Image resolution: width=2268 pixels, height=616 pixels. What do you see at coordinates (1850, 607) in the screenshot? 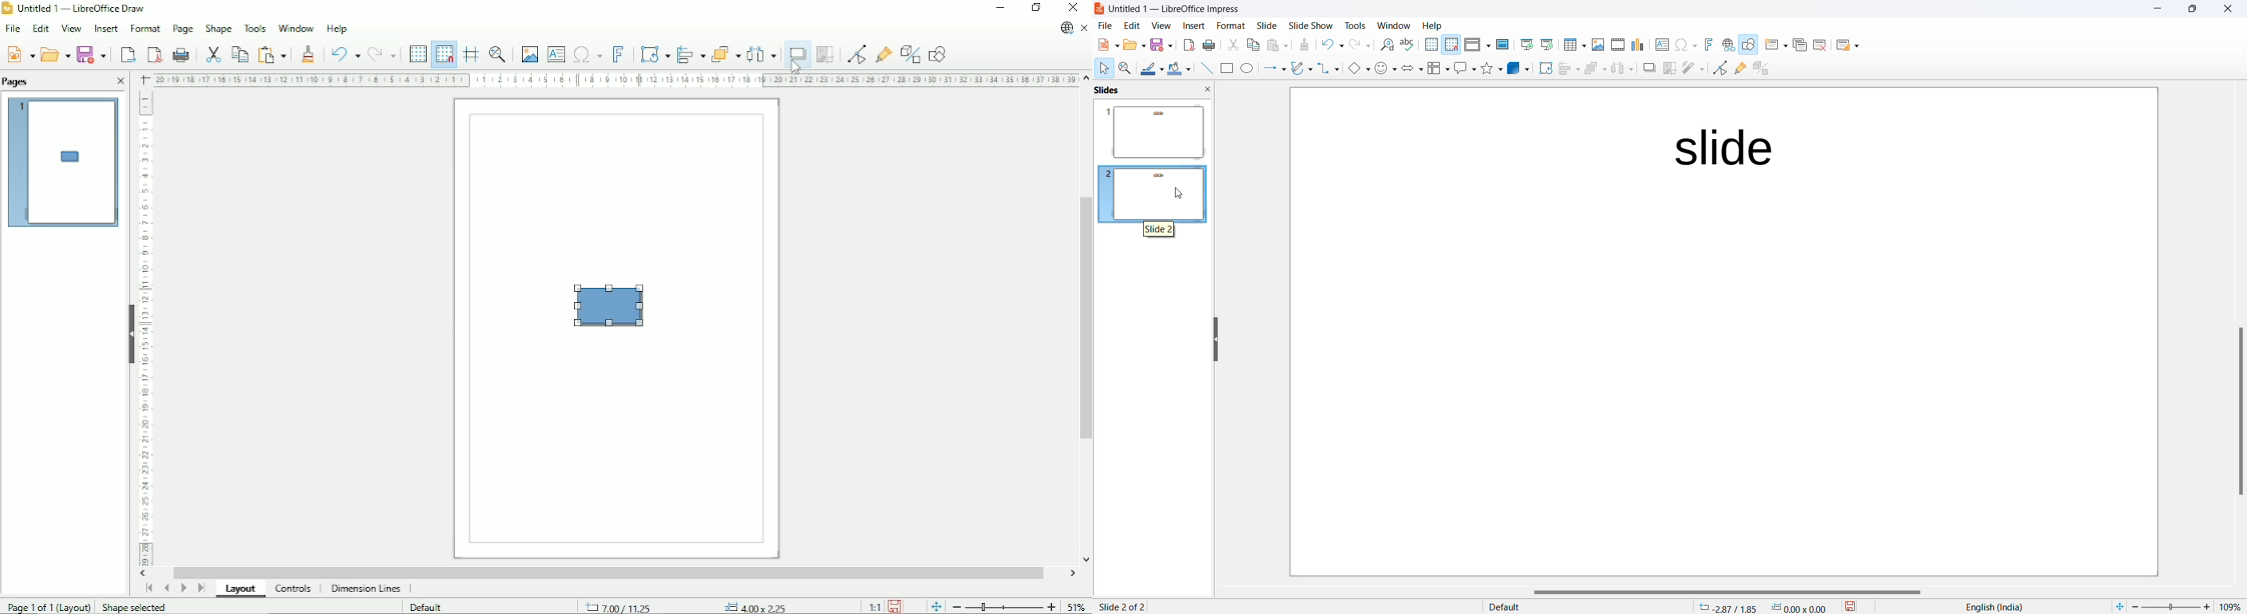
I see `save` at bounding box center [1850, 607].